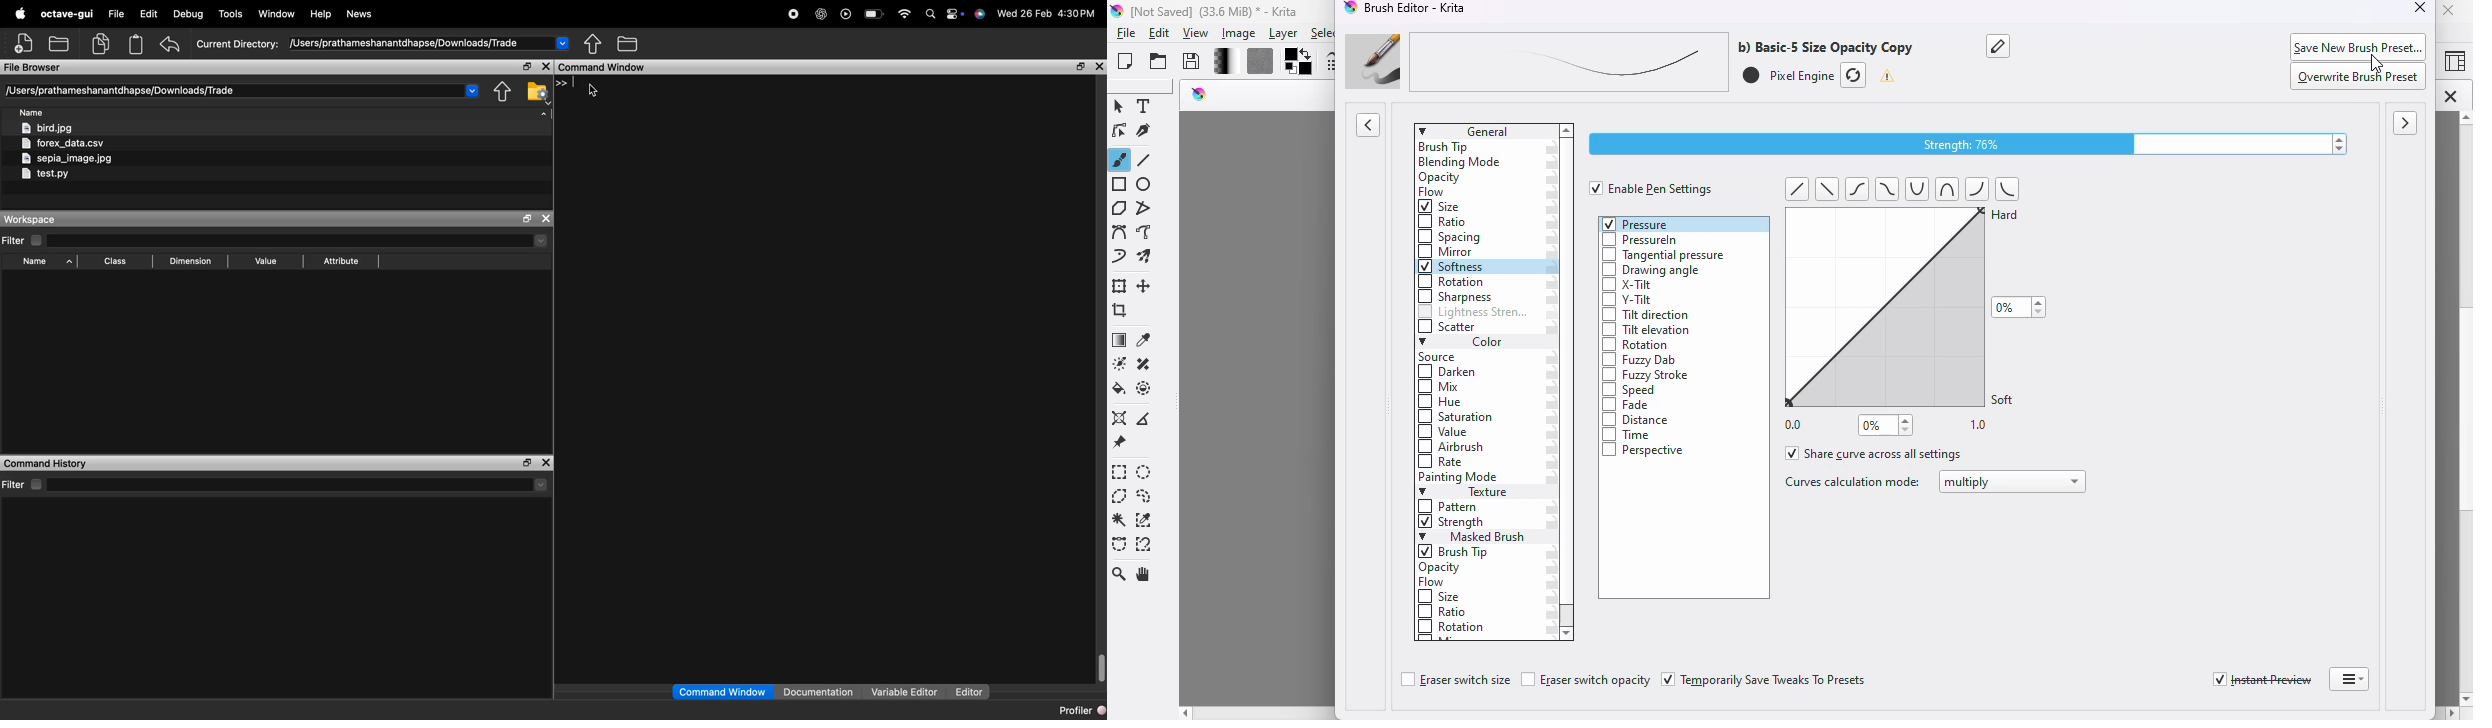 The image size is (2492, 728). What do you see at coordinates (1147, 417) in the screenshot?
I see `measure the distance between two points` at bounding box center [1147, 417].